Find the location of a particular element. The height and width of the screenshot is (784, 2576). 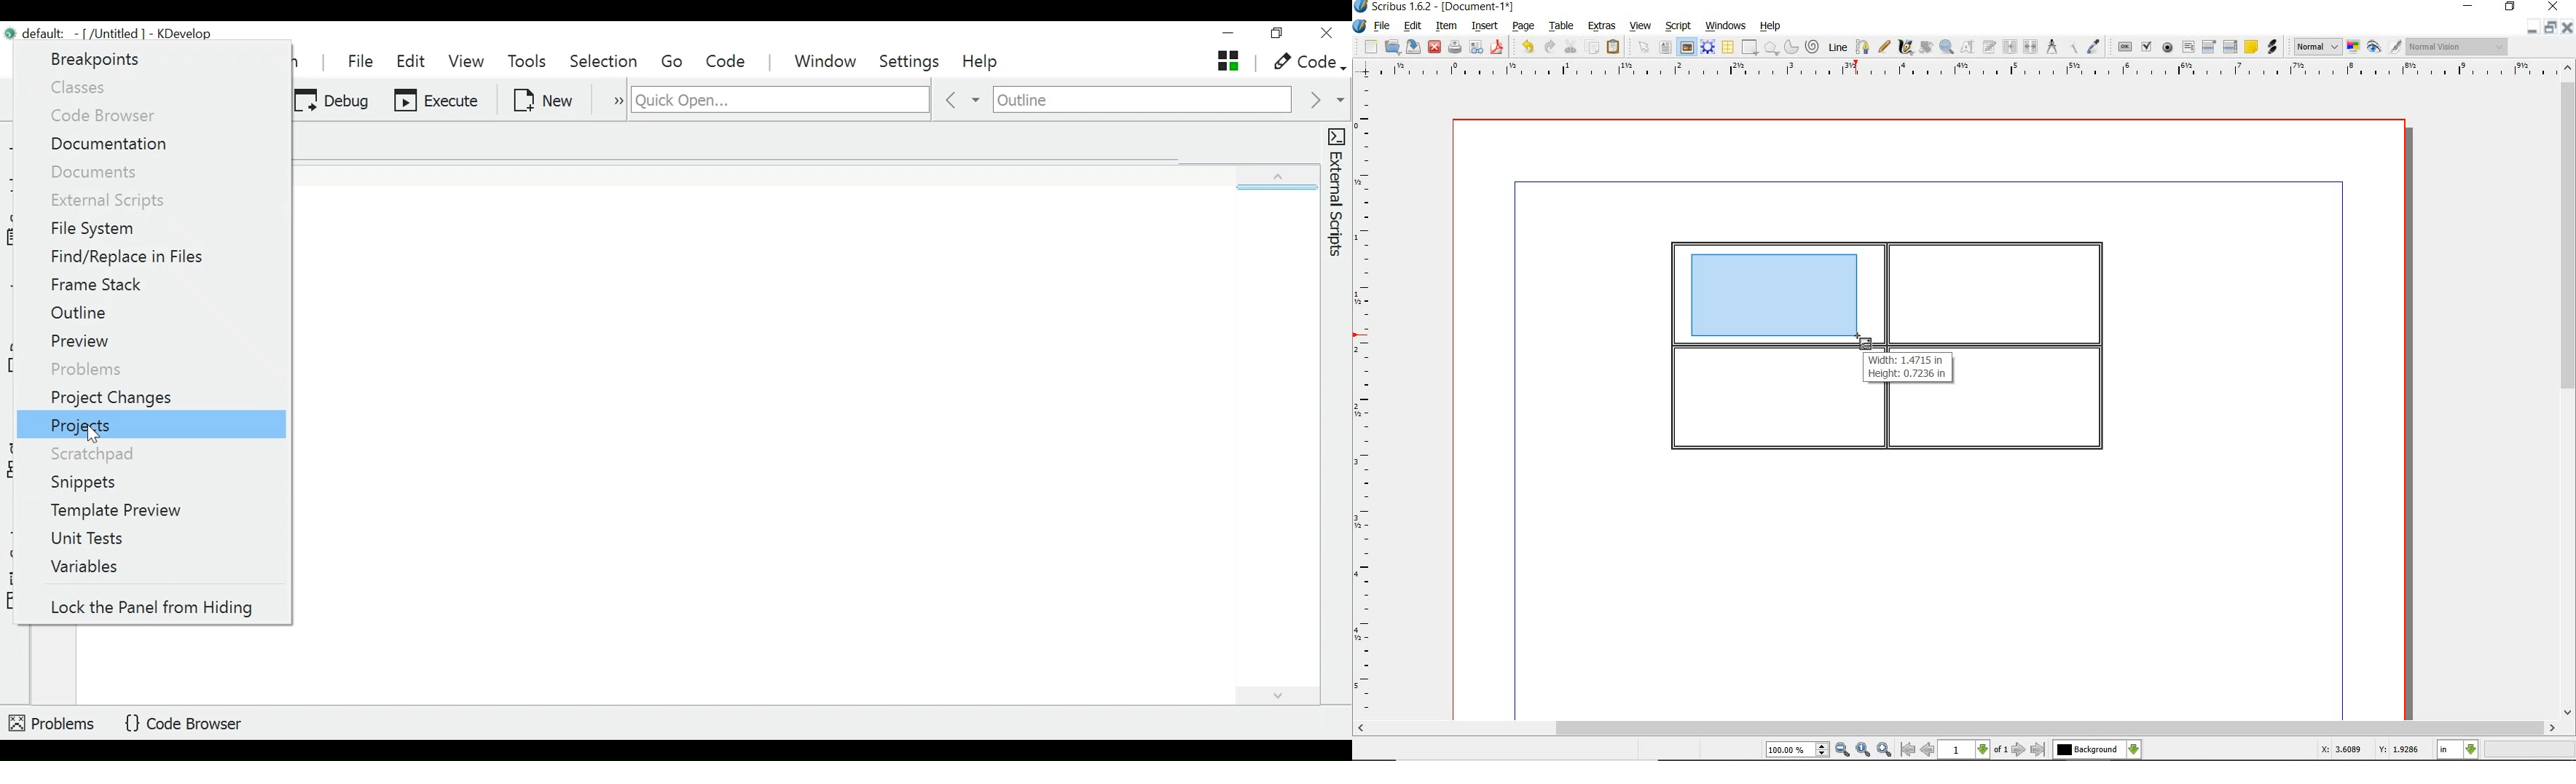

Navigate outline of an active document is located at coordinates (1142, 100).